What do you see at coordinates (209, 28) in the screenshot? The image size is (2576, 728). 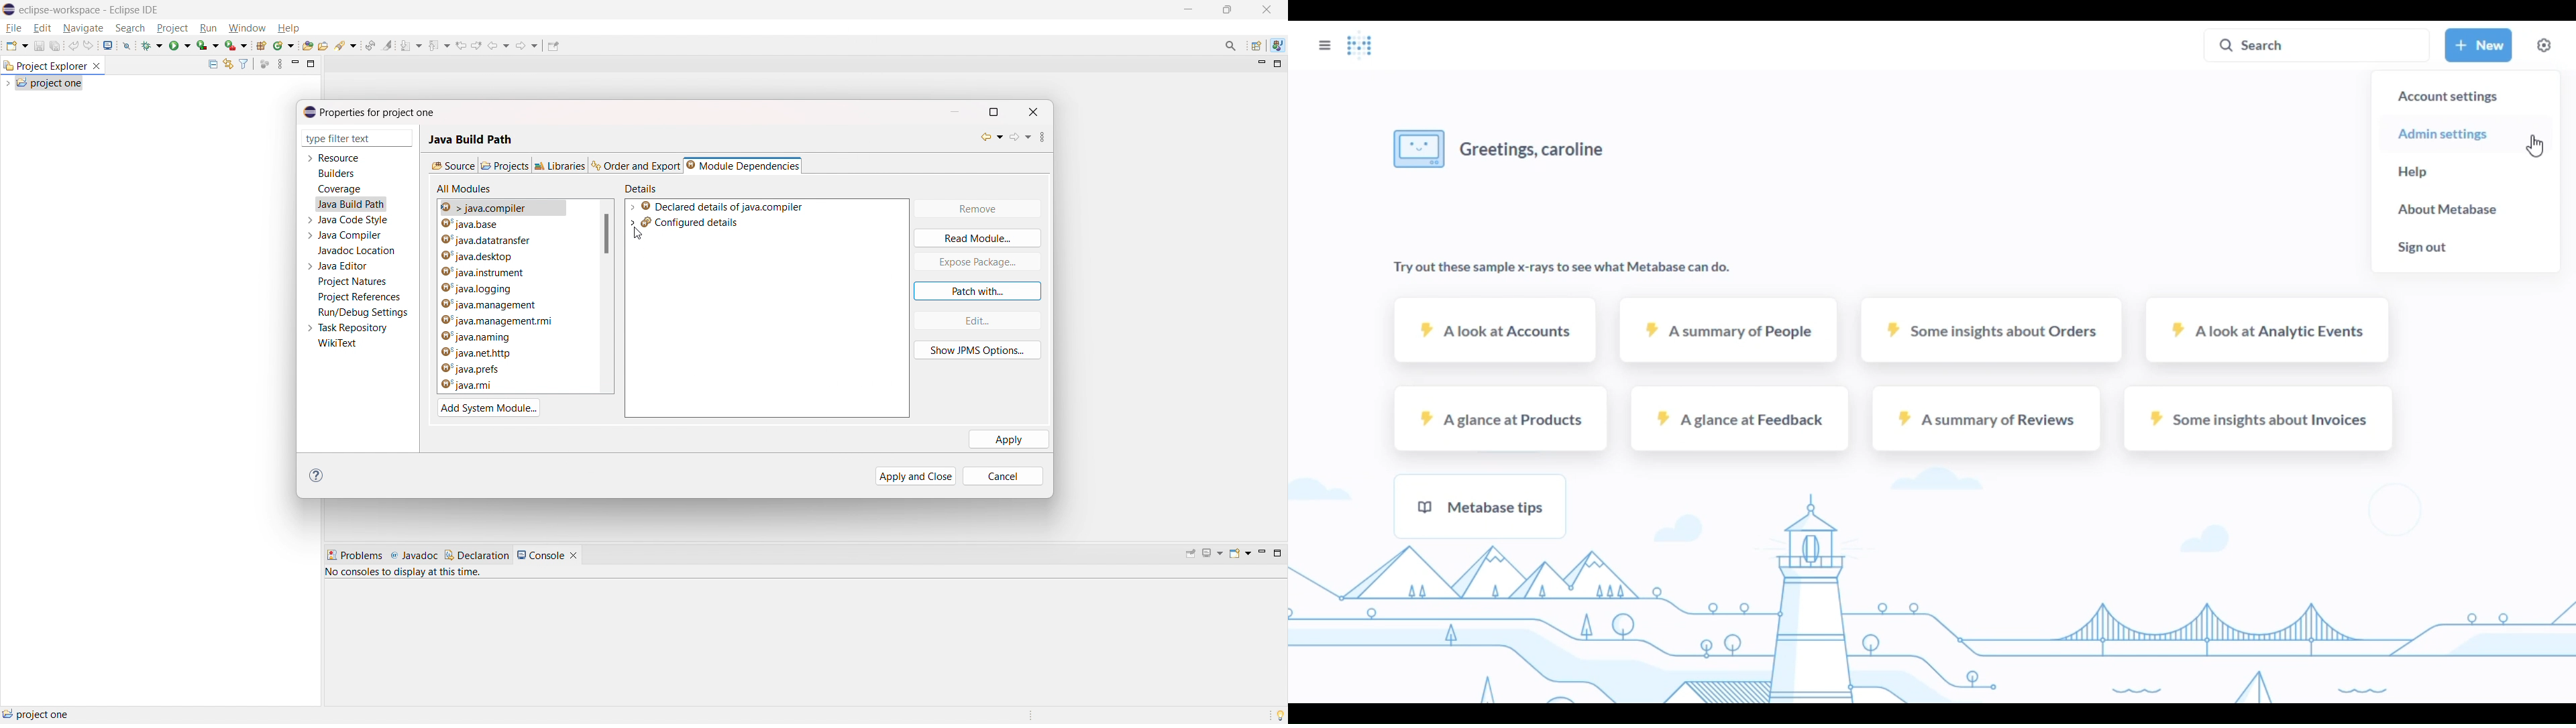 I see `run` at bounding box center [209, 28].